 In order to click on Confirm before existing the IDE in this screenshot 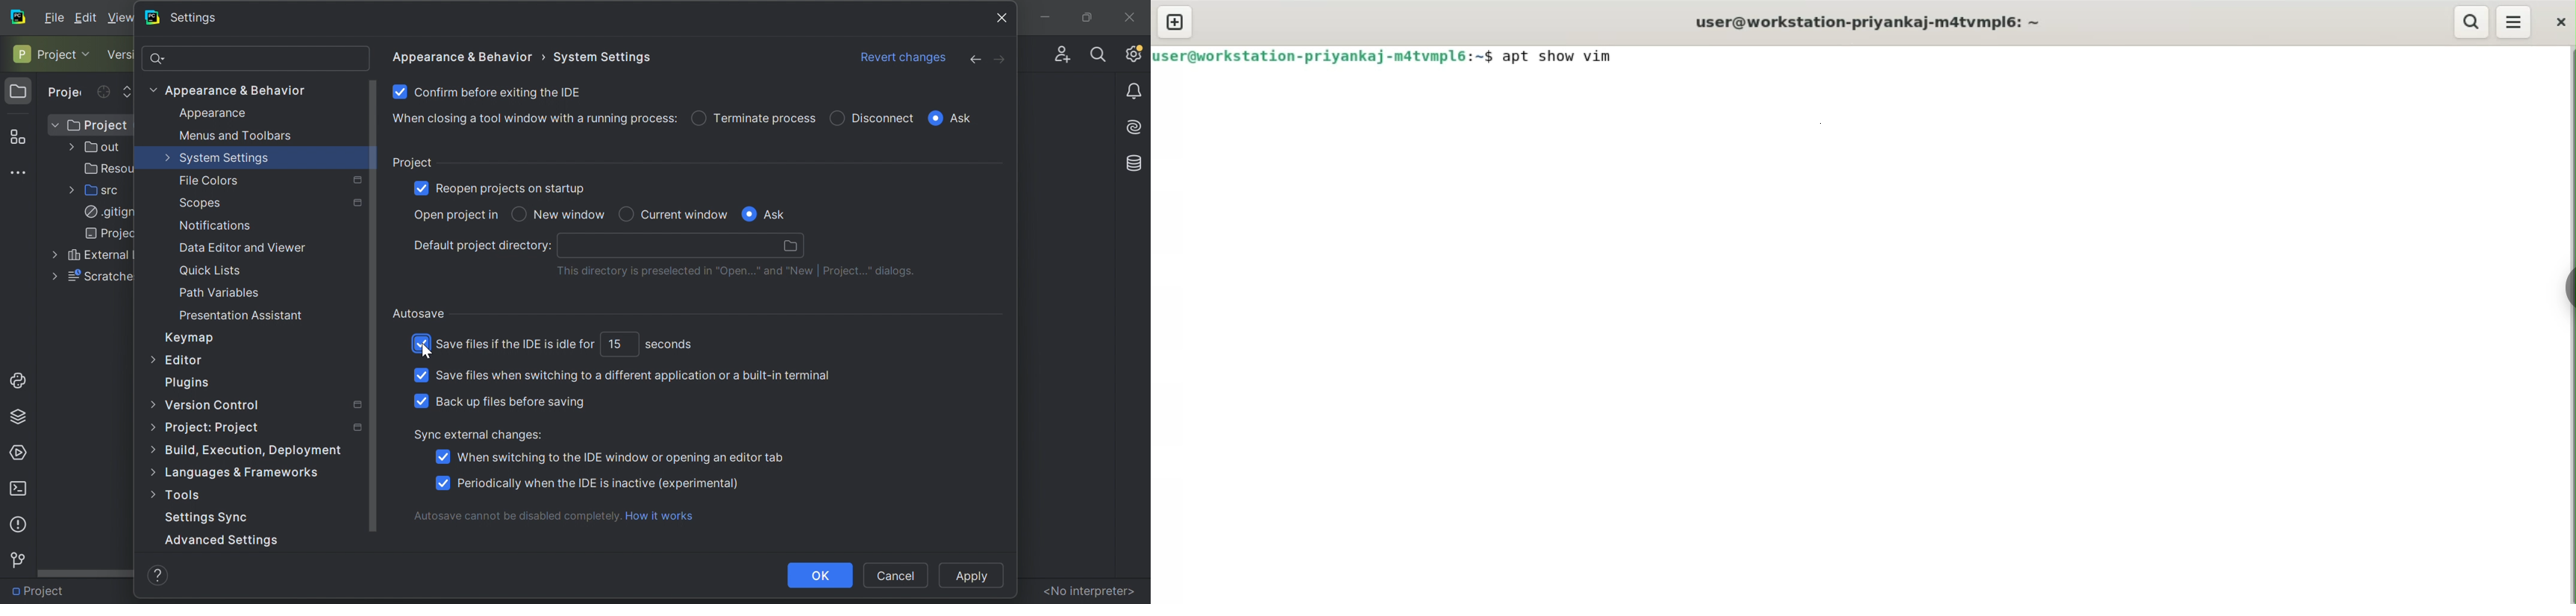, I will do `click(500, 91)`.